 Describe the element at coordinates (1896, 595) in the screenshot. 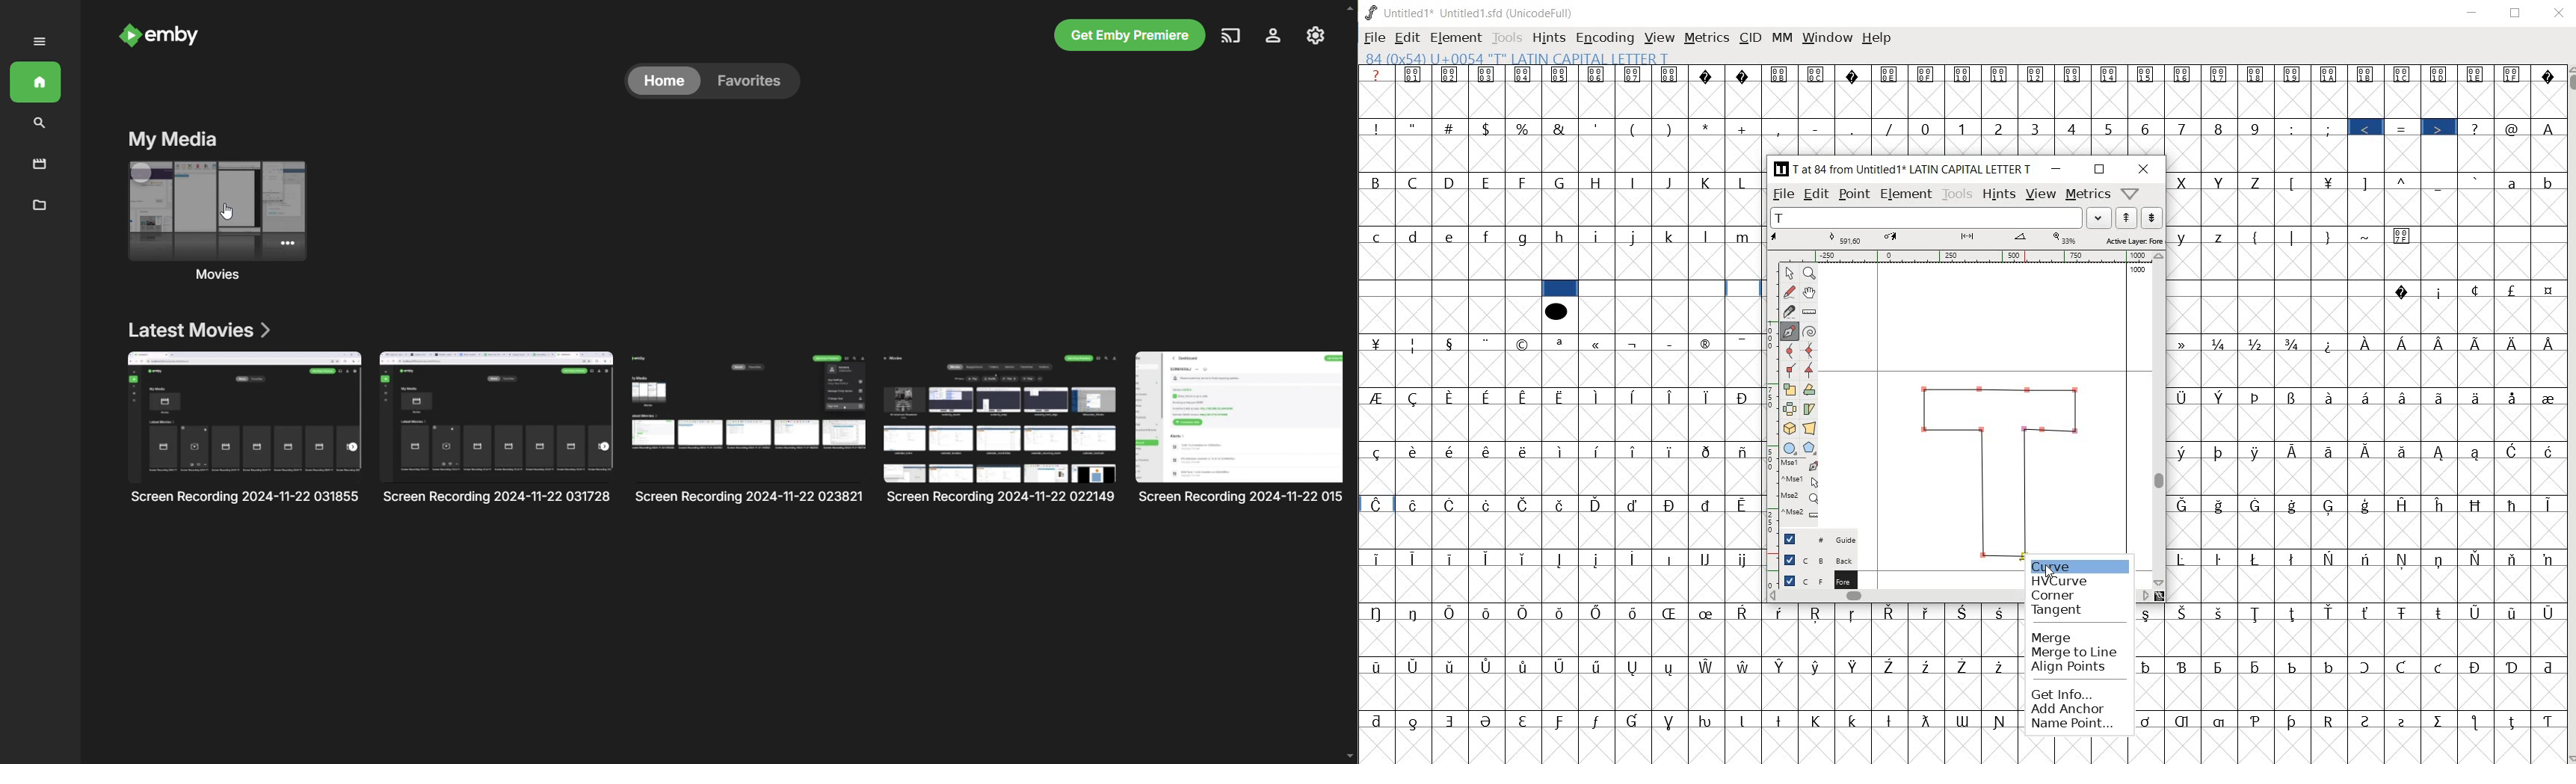

I see `srollbar` at that location.